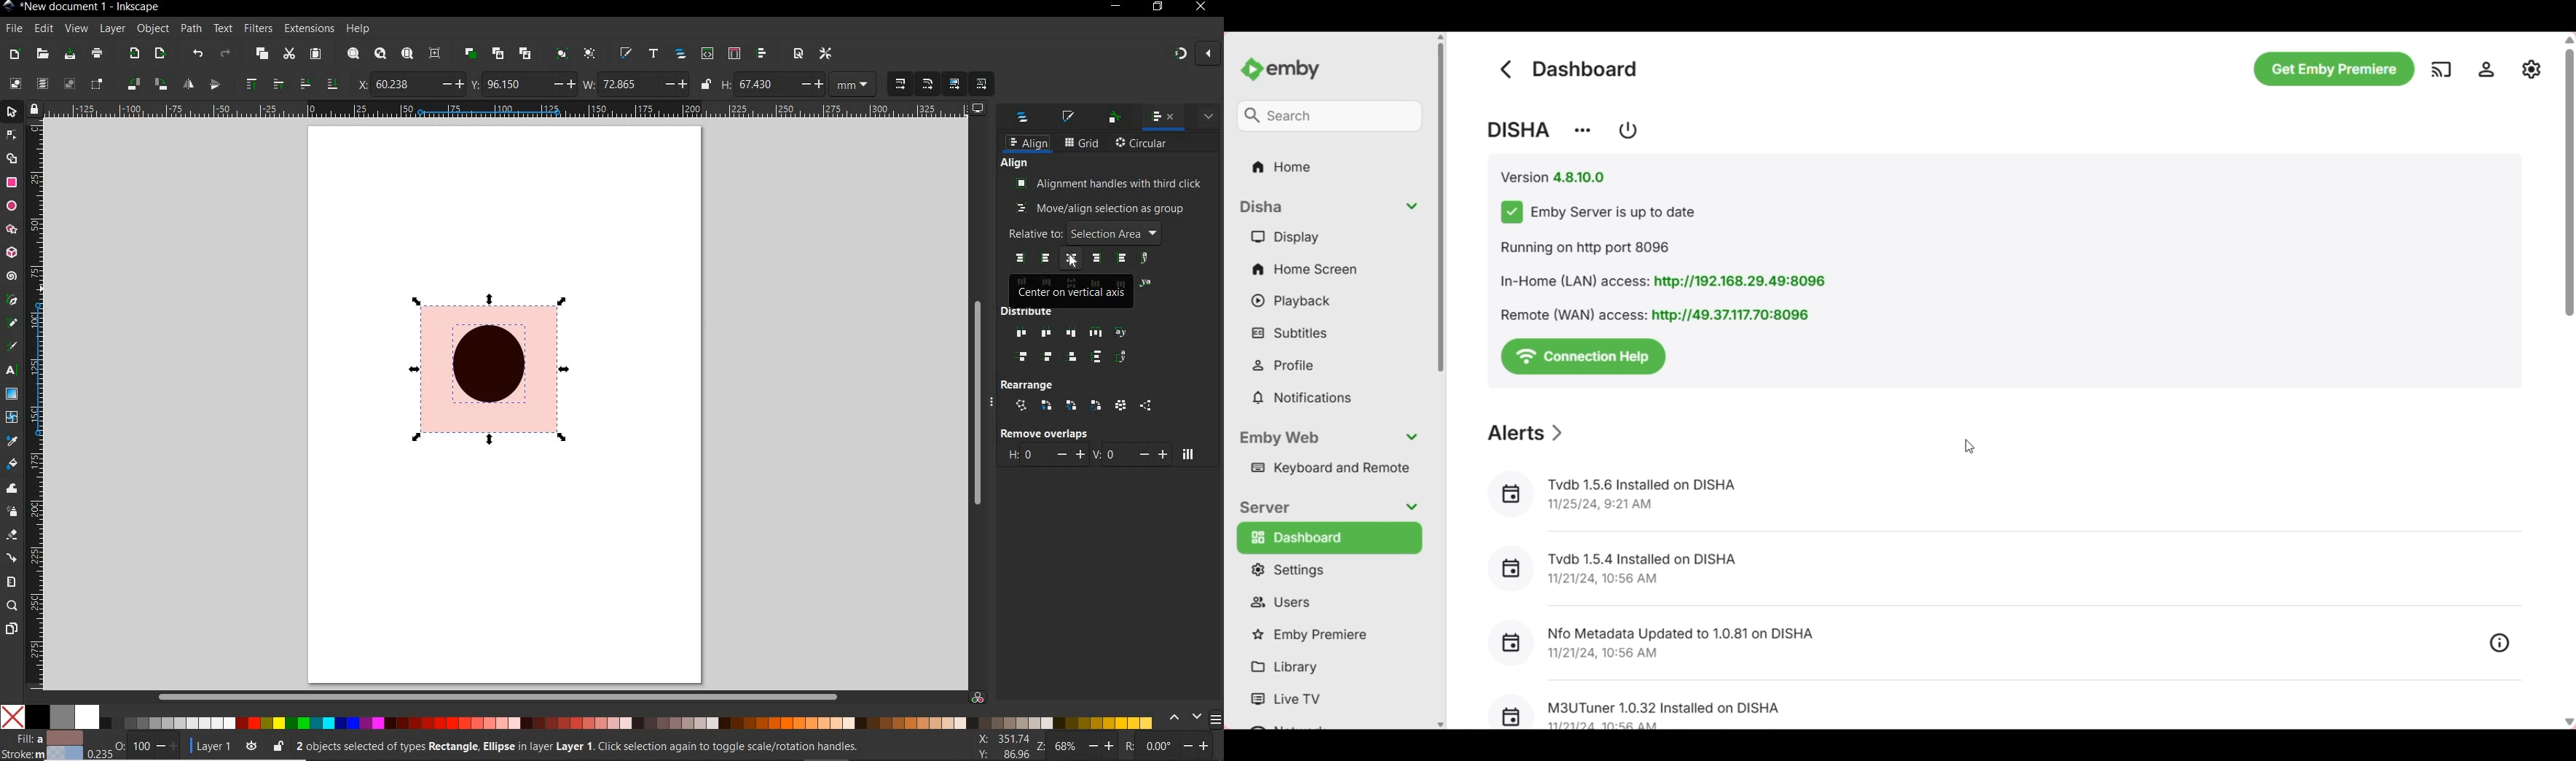  What do you see at coordinates (1121, 357) in the screenshot?
I see `DISTRIBUTE TEXT OBJECTS` at bounding box center [1121, 357].